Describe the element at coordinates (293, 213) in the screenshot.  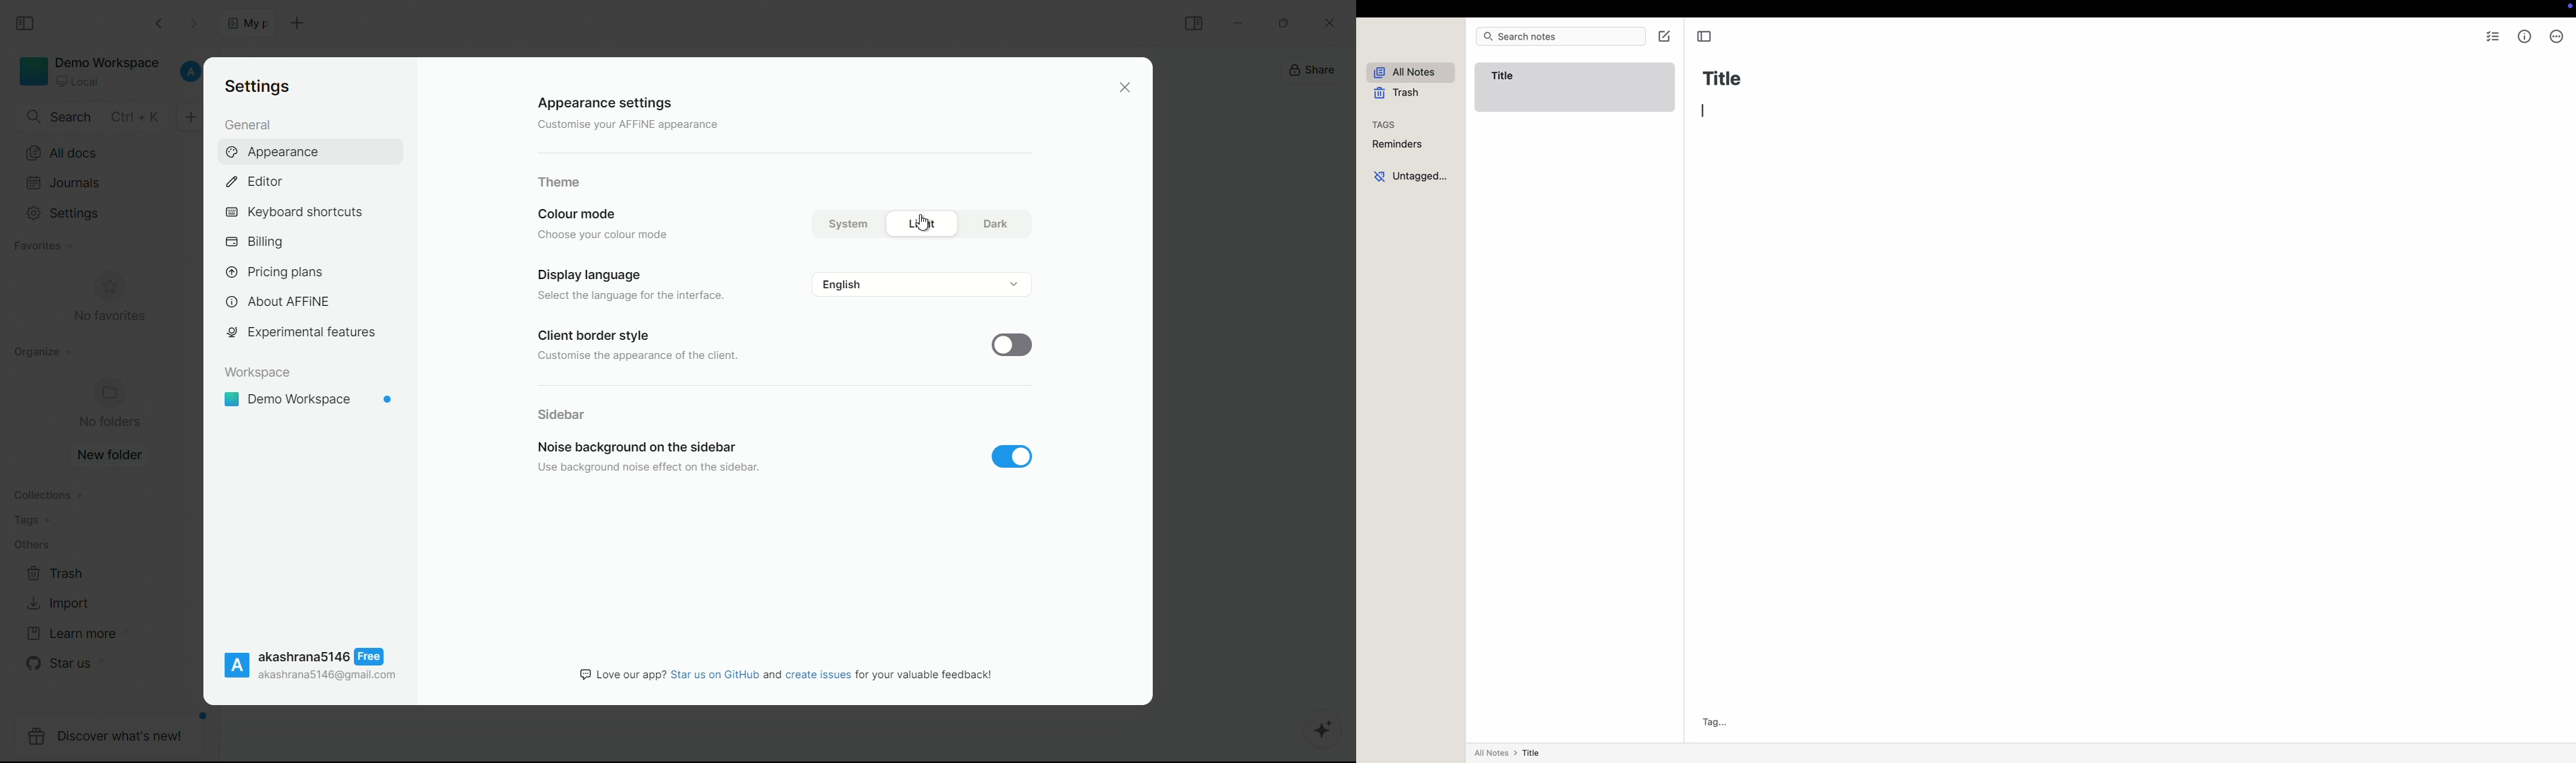
I see `keyboard shortcuts` at that location.